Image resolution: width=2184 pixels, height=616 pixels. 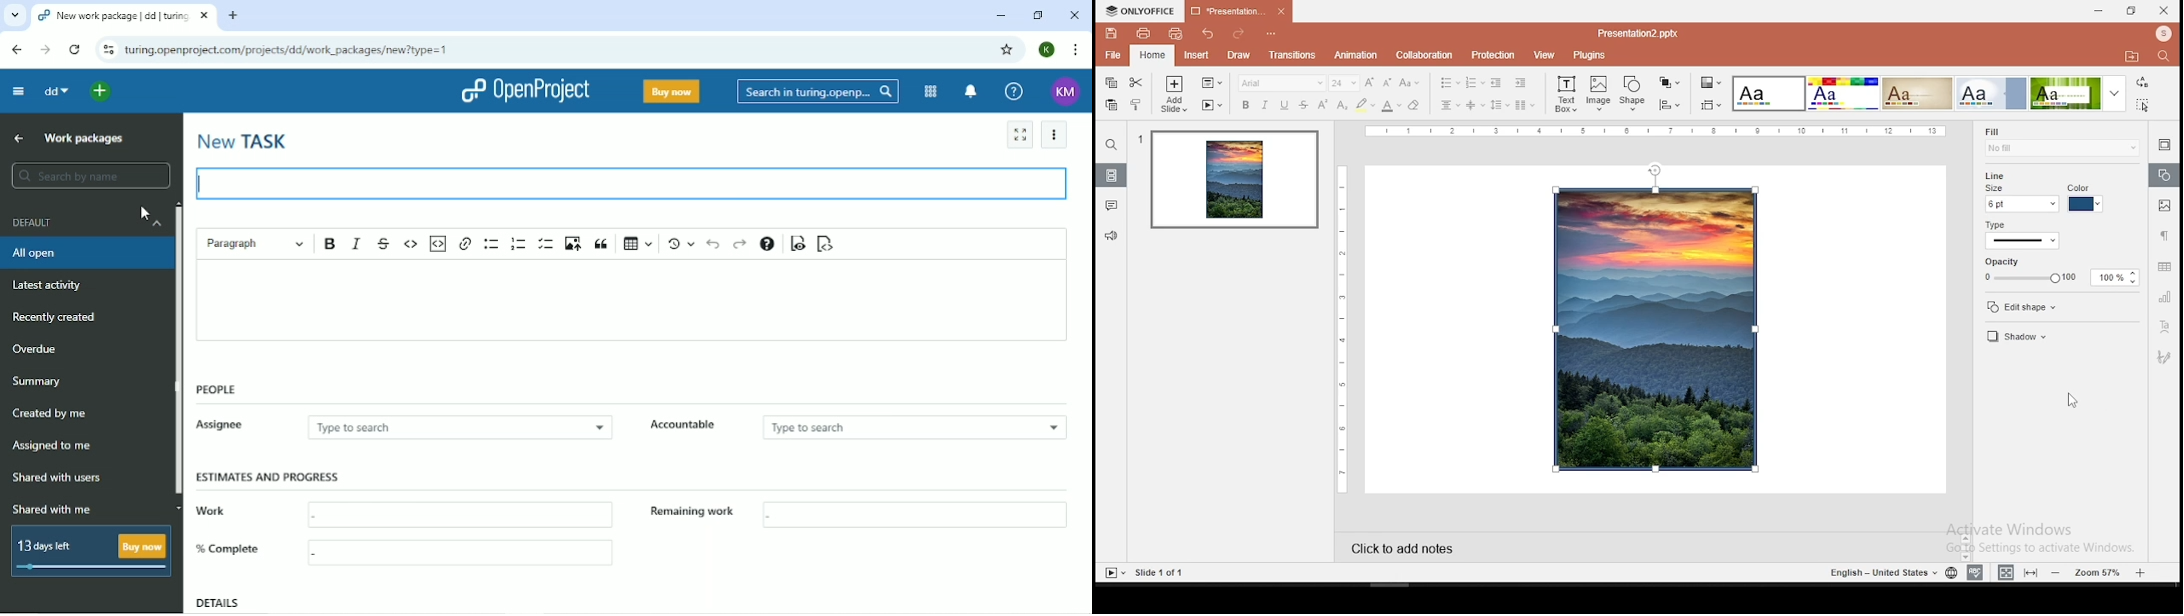 I want to click on font color, so click(x=1391, y=106).